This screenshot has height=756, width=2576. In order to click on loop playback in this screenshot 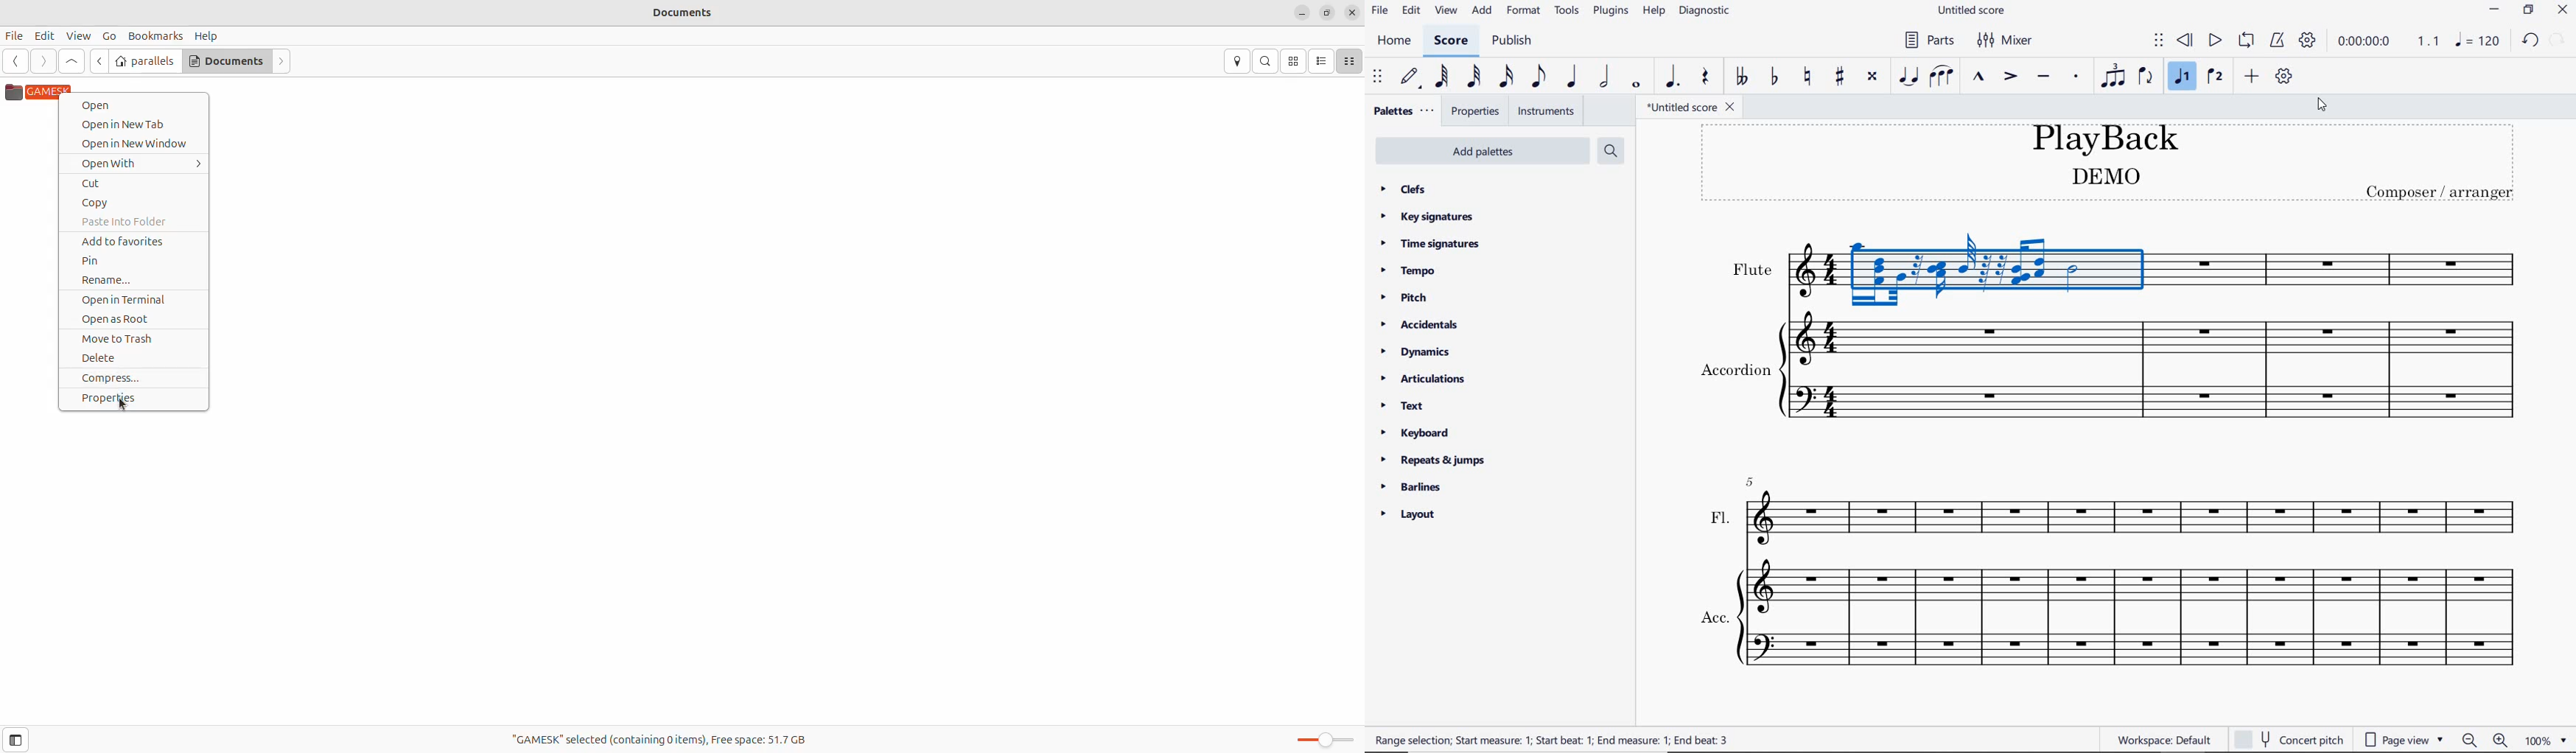, I will do `click(2247, 40)`.